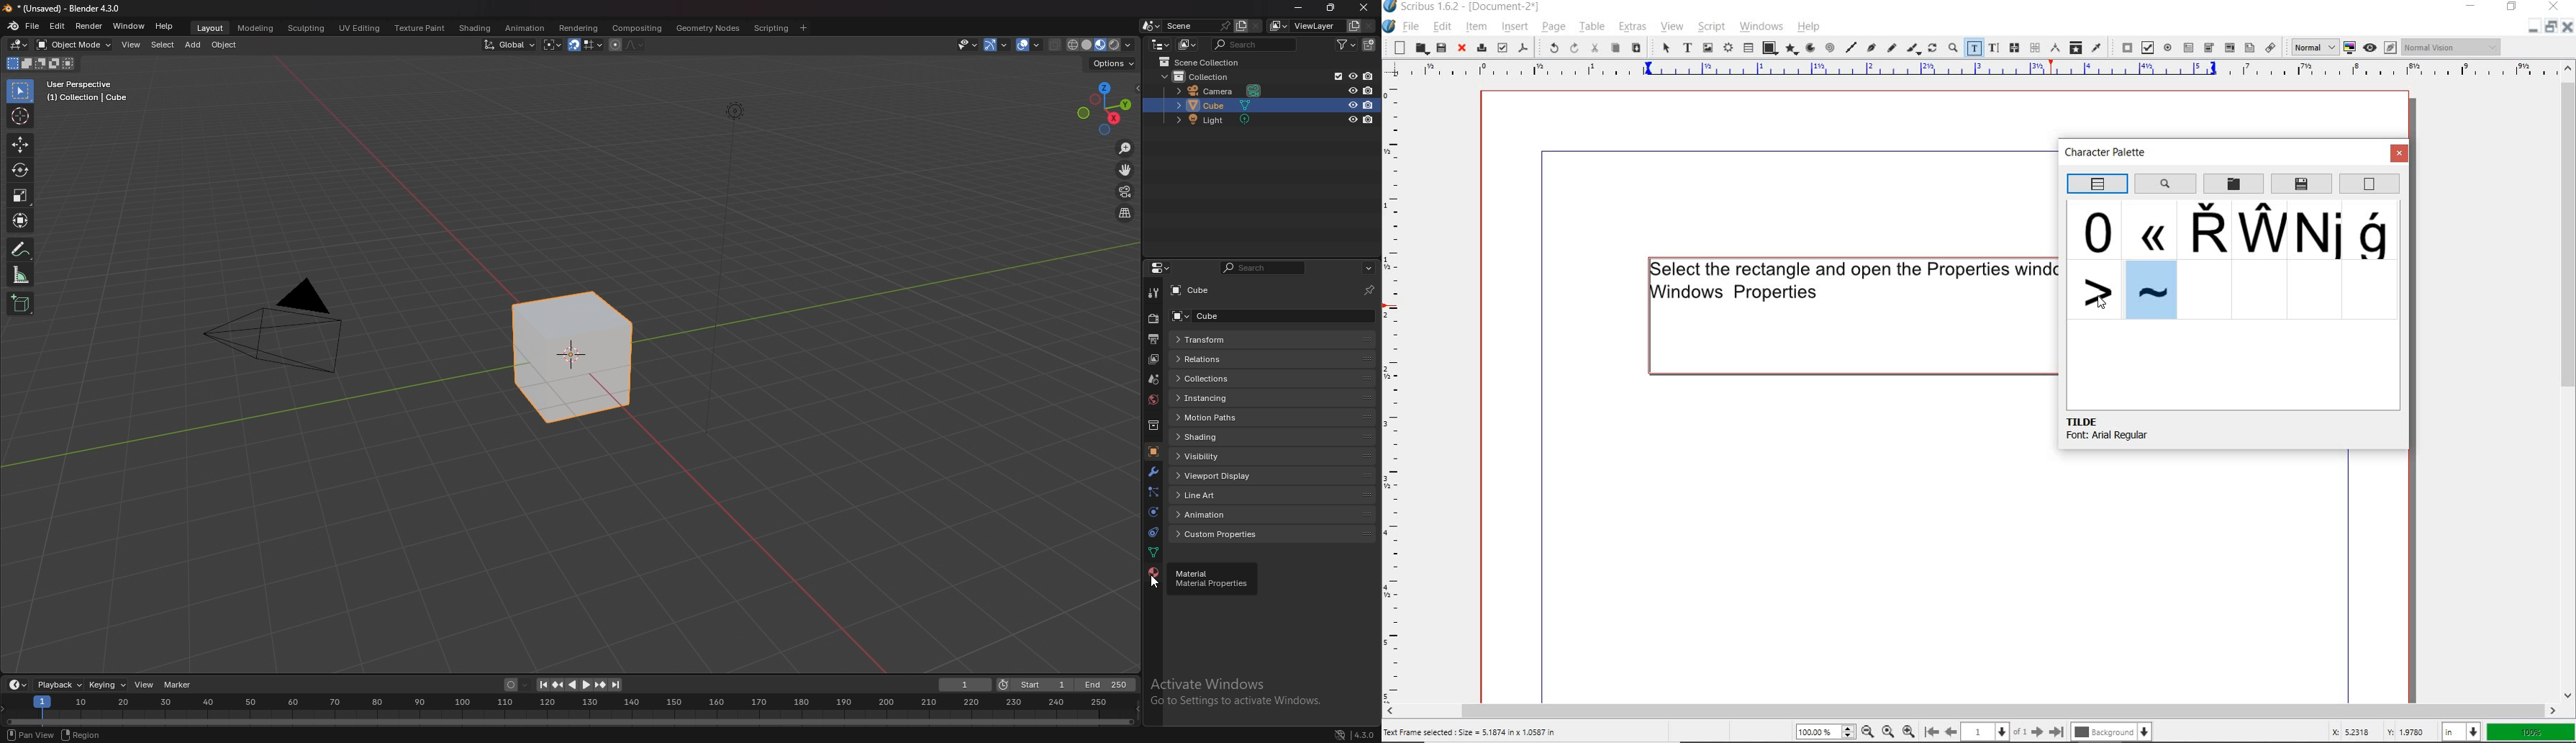 The height and width of the screenshot is (756, 2576). Describe the element at coordinates (2271, 47) in the screenshot. I see `link annotation` at that location.